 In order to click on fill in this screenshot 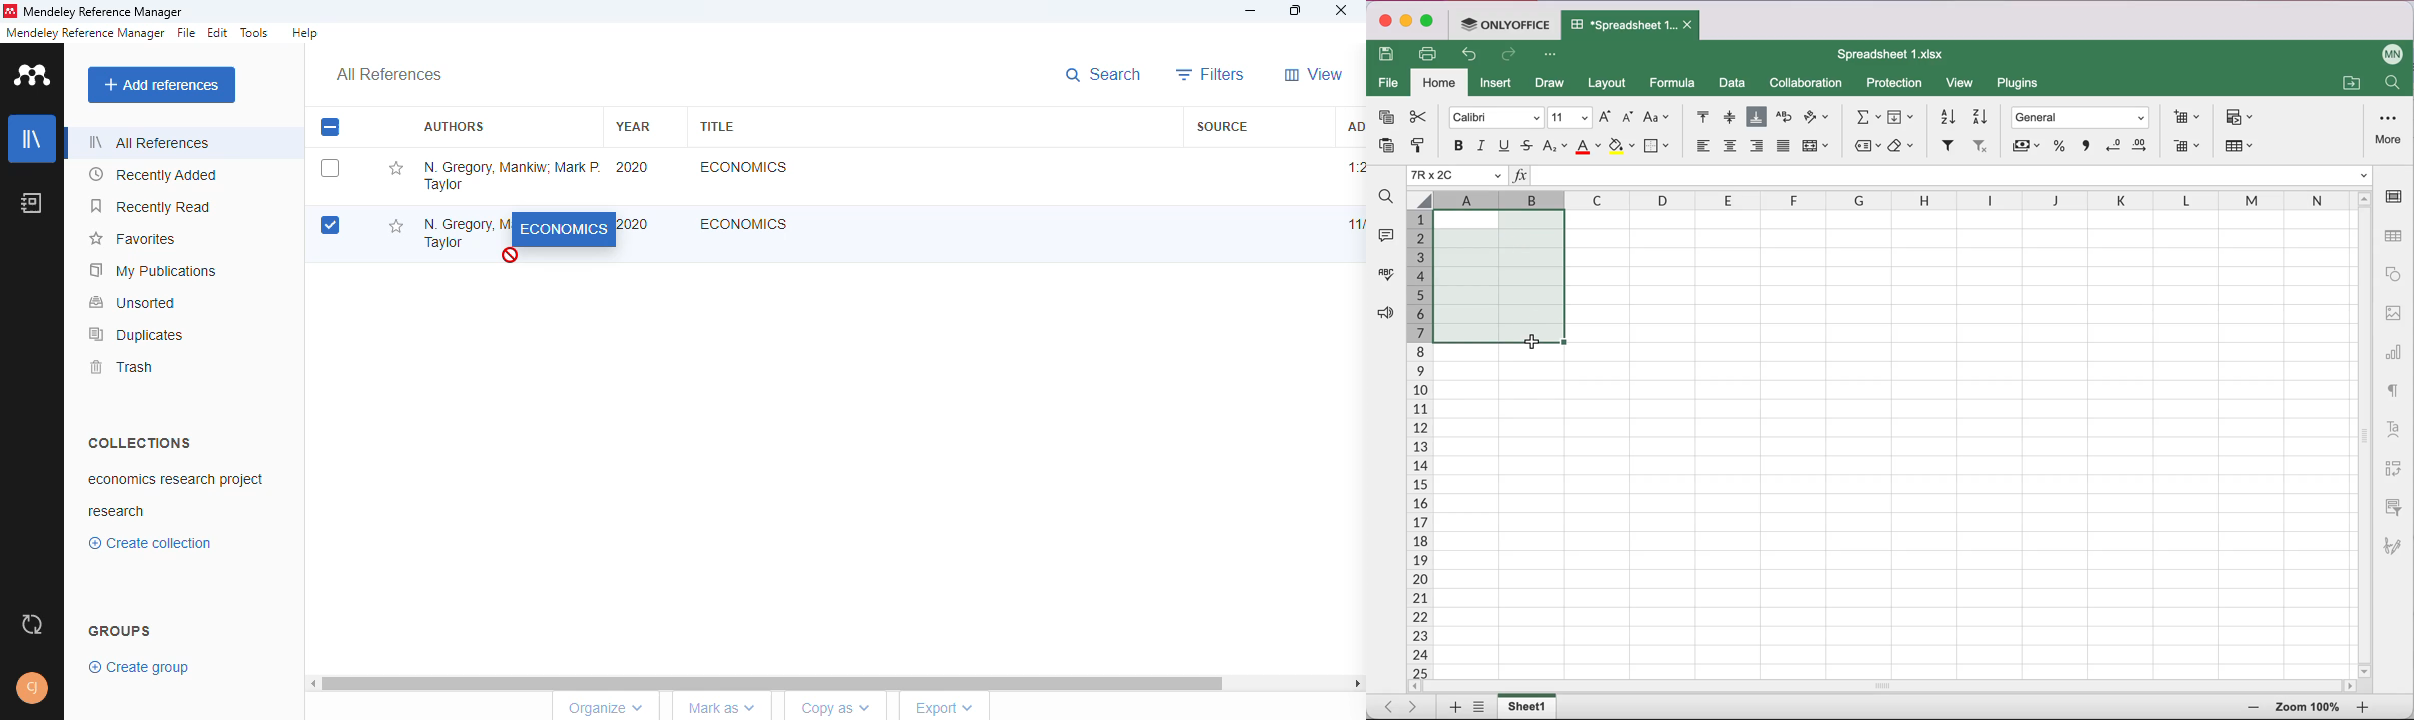, I will do `click(1902, 115)`.